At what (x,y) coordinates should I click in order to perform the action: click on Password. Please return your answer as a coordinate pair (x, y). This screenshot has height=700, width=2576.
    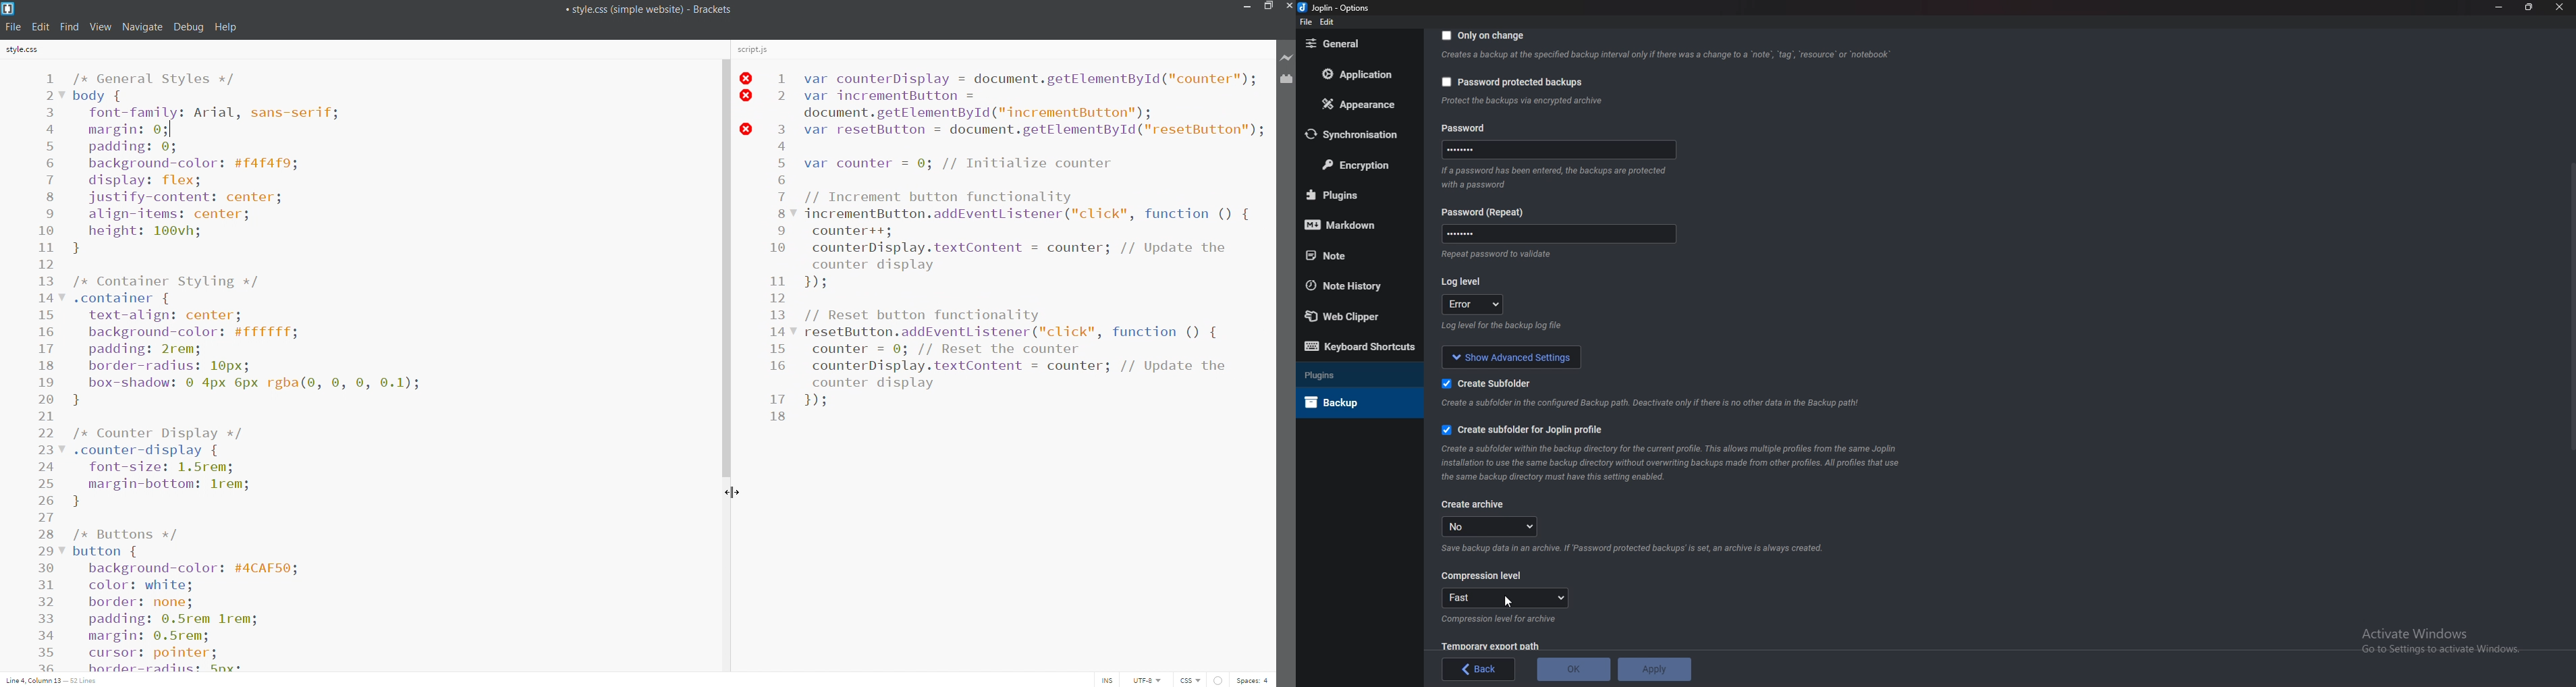
    Looking at the image, I should click on (1557, 233).